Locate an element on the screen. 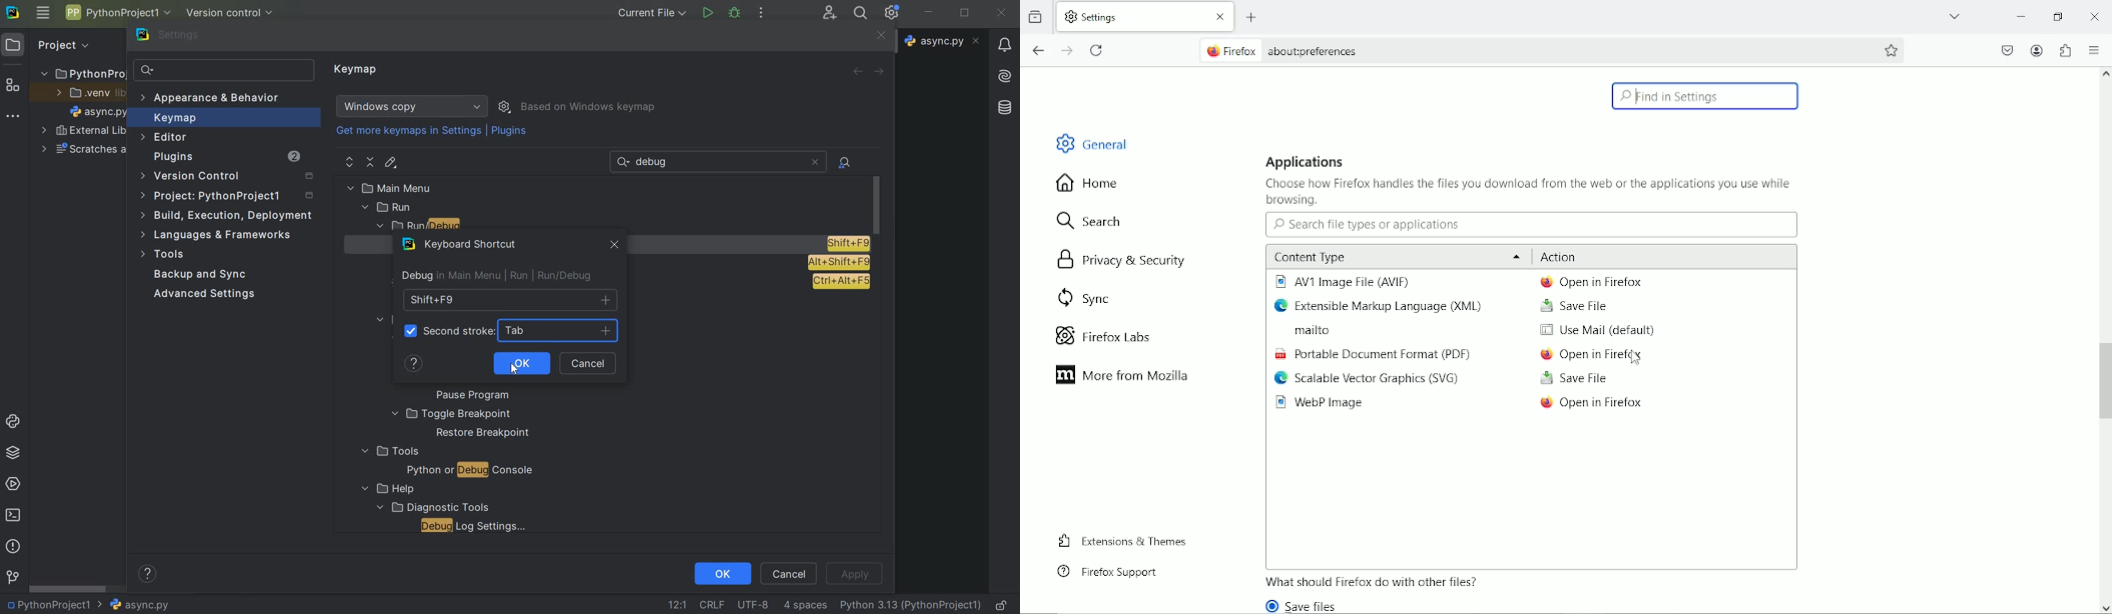  Use mail (default) is located at coordinates (1596, 331).